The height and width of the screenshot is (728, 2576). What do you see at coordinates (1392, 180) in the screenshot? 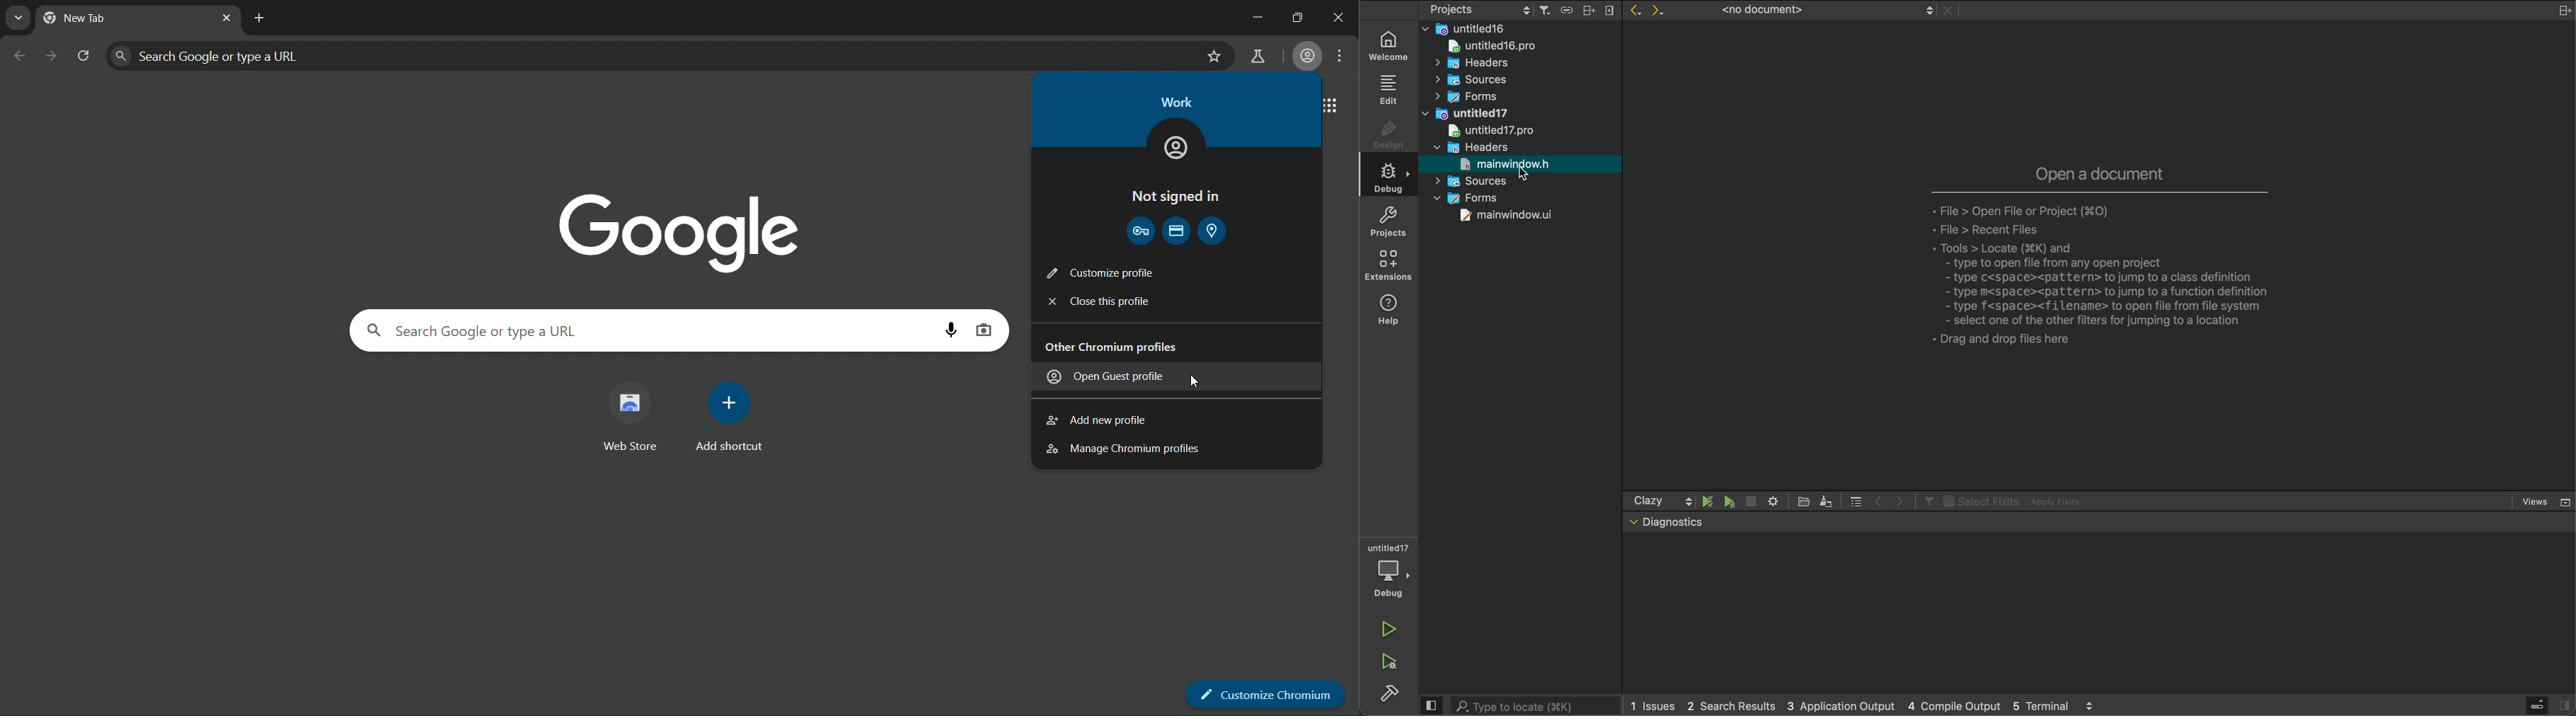
I see `DEBUG` at bounding box center [1392, 180].